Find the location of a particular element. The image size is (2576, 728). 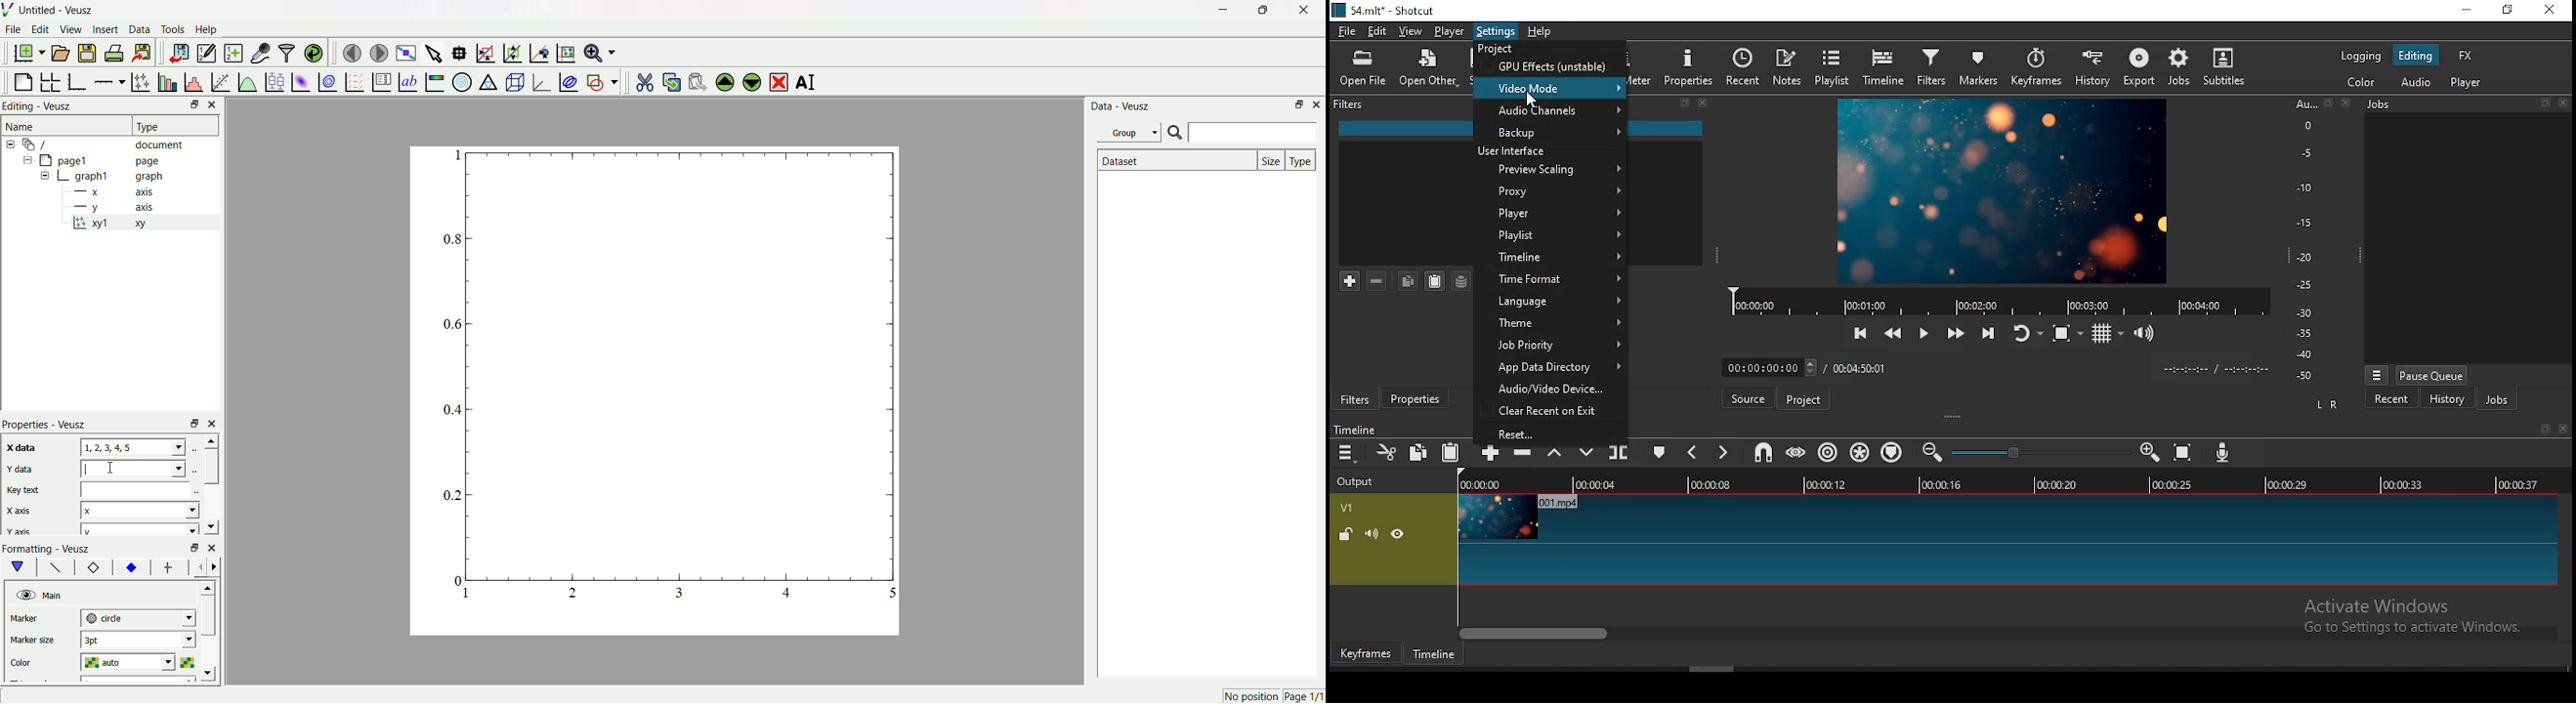

scroll bar is located at coordinates (211, 466).